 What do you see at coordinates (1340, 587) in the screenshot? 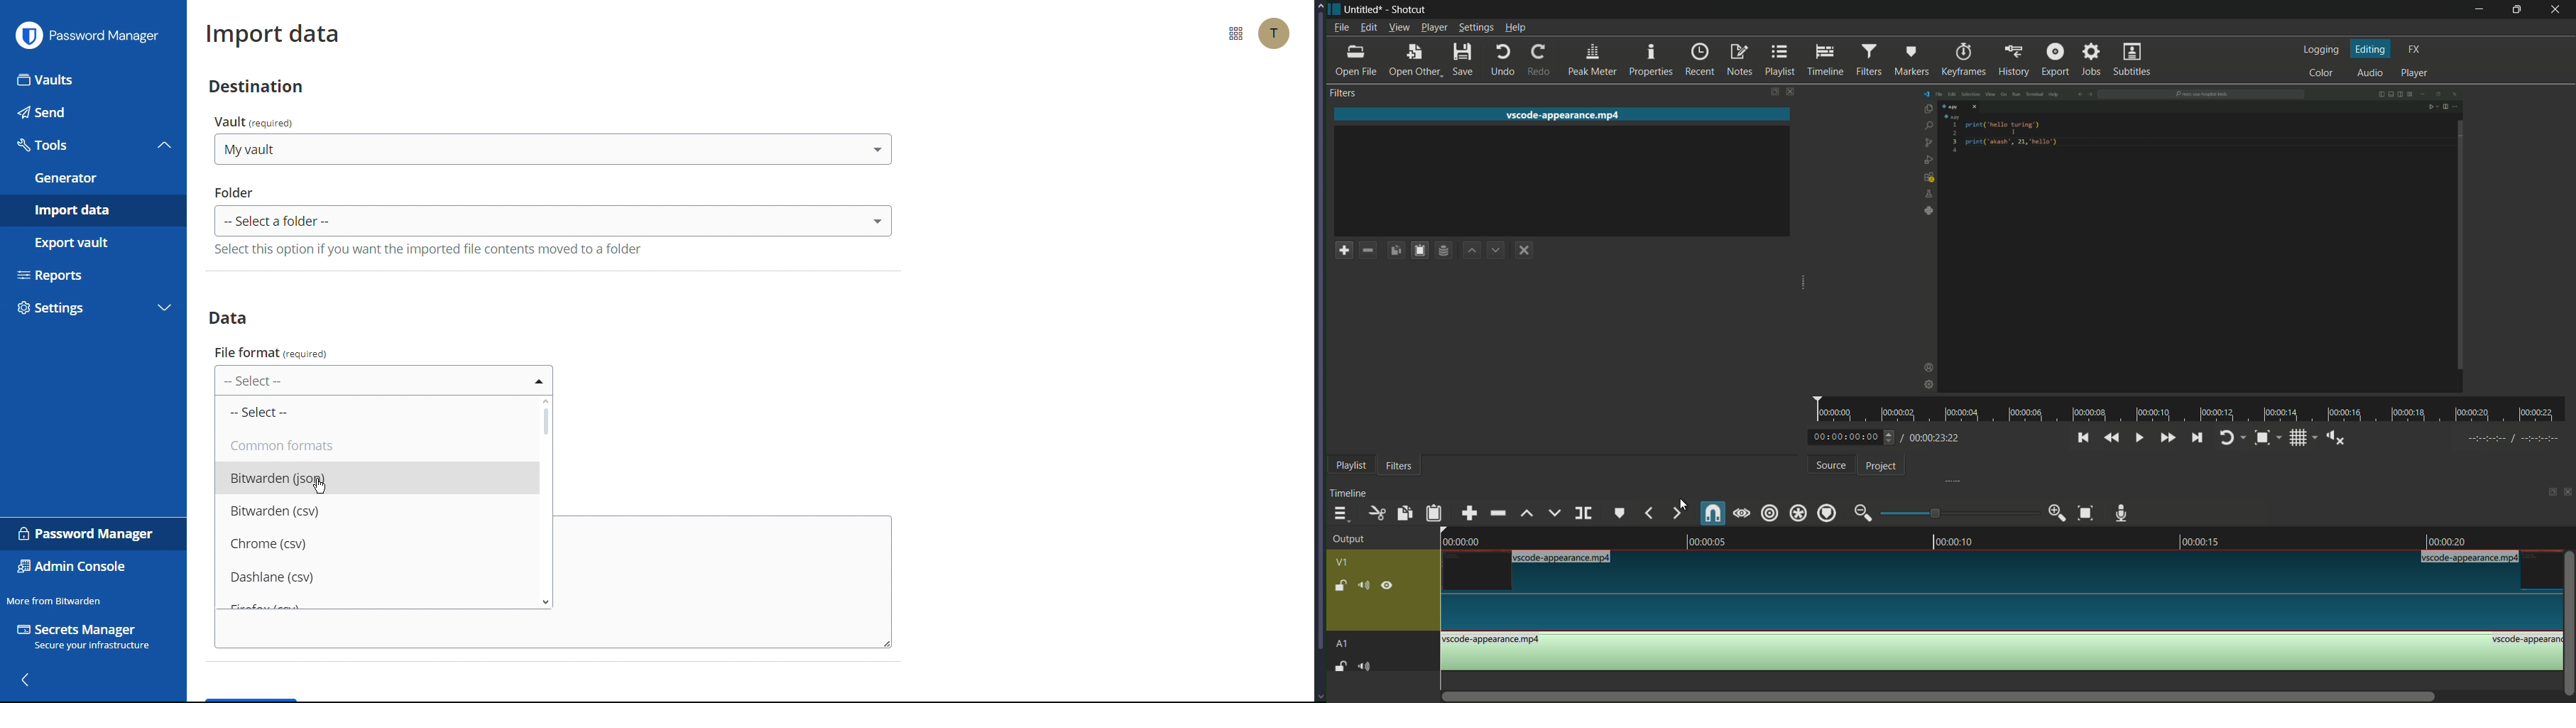
I see `lock` at bounding box center [1340, 587].